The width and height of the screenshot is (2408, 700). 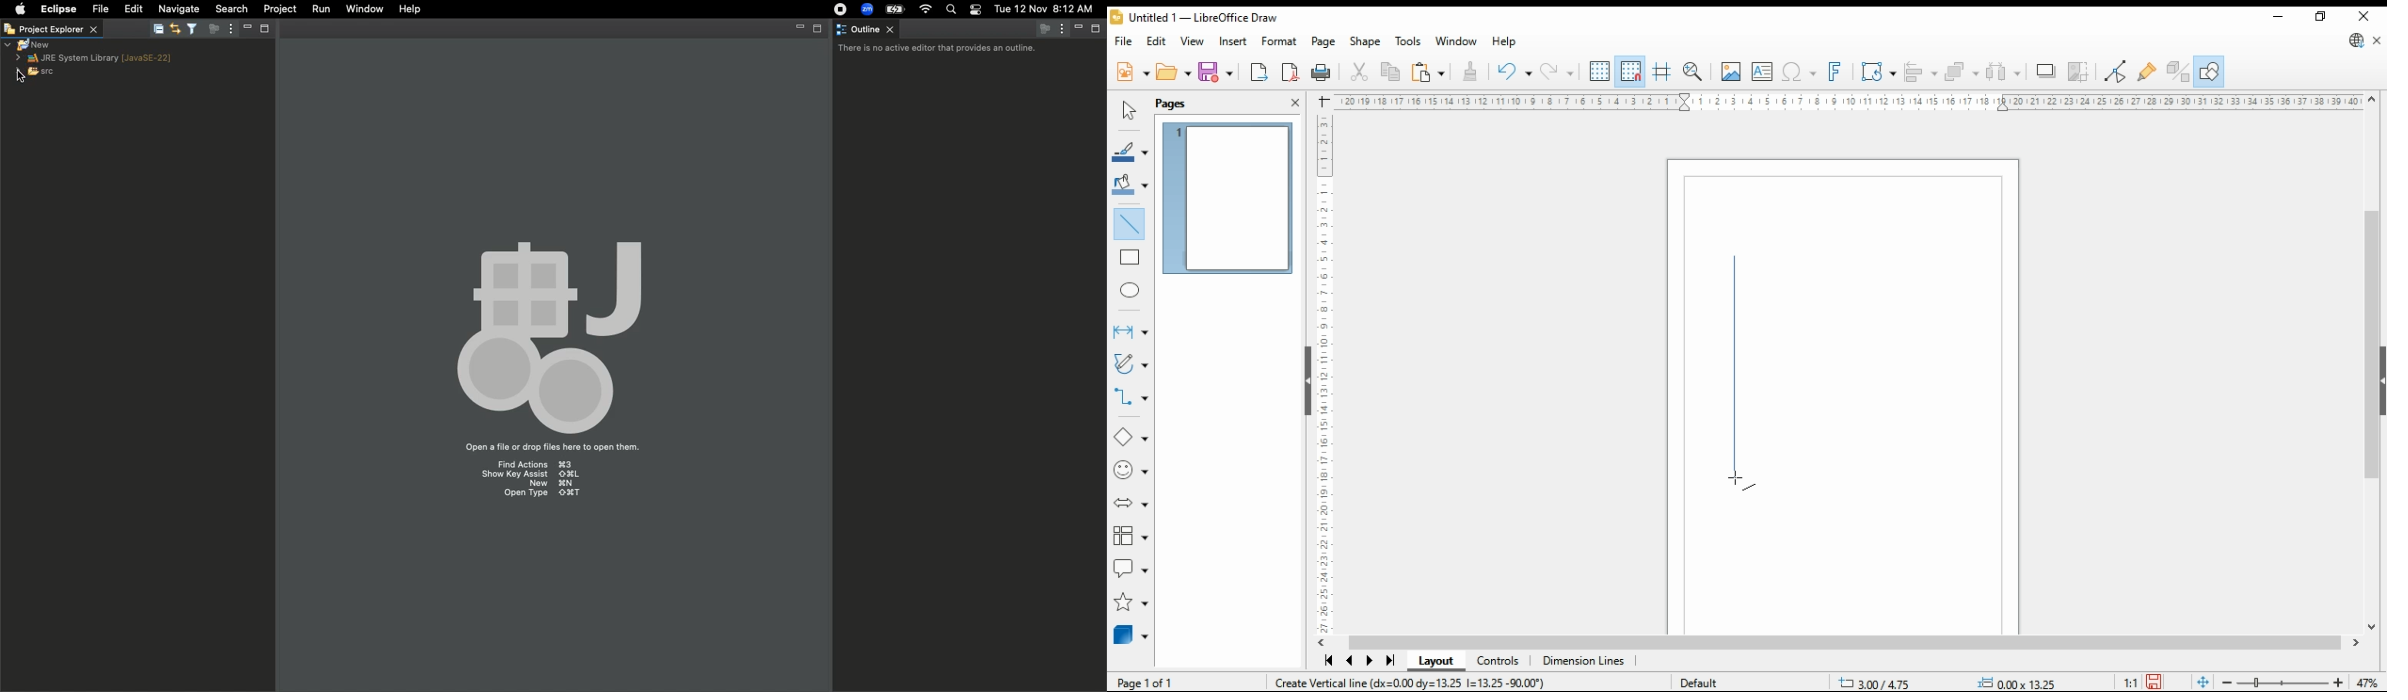 What do you see at coordinates (1879, 72) in the screenshot?
I see `transformations` at bounding box center [1879, 72].